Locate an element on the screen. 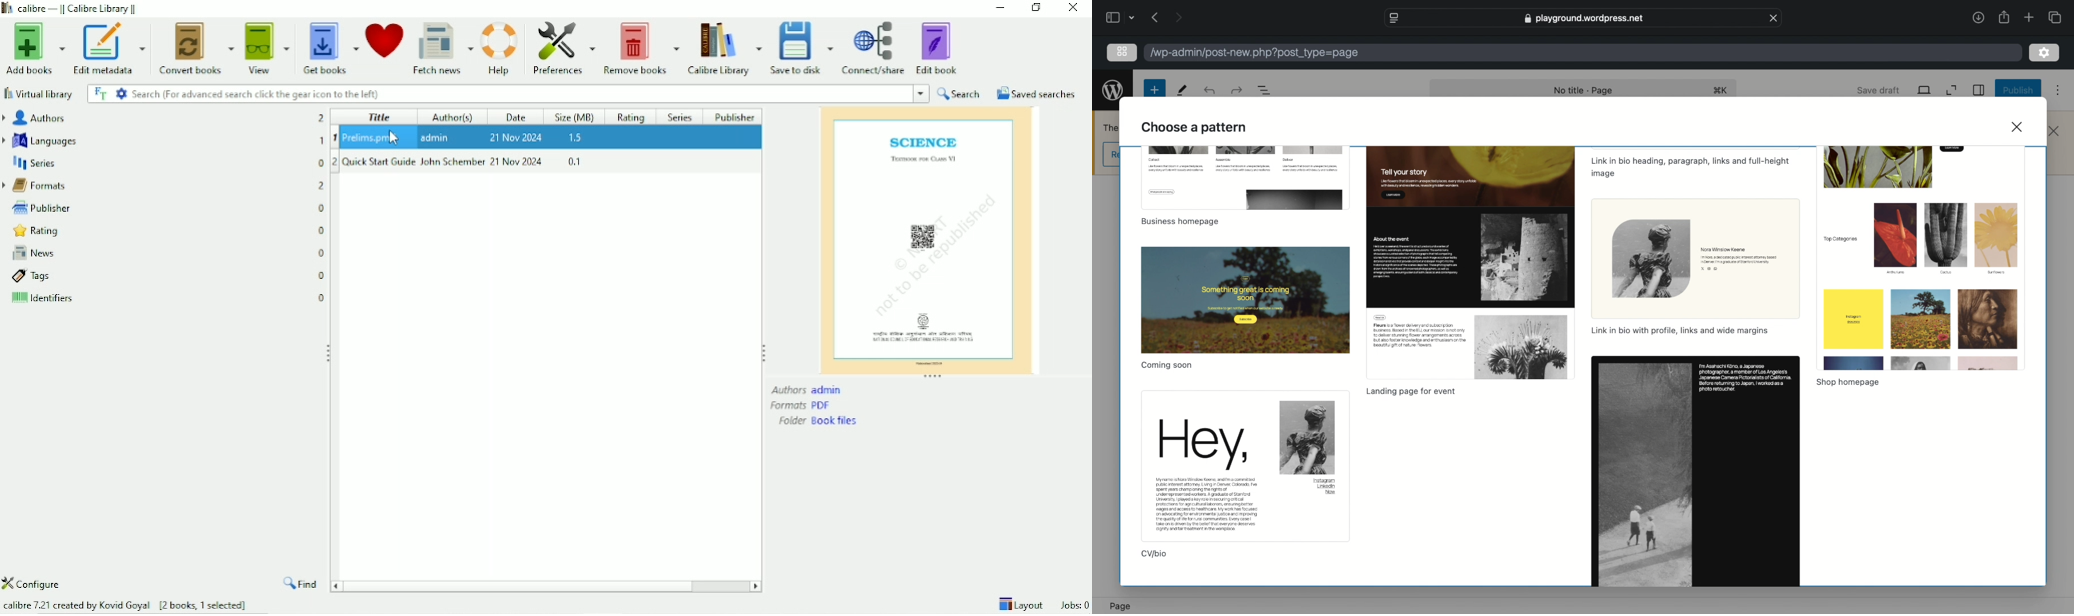  wordpress address is located at coordinates (1254, 53).